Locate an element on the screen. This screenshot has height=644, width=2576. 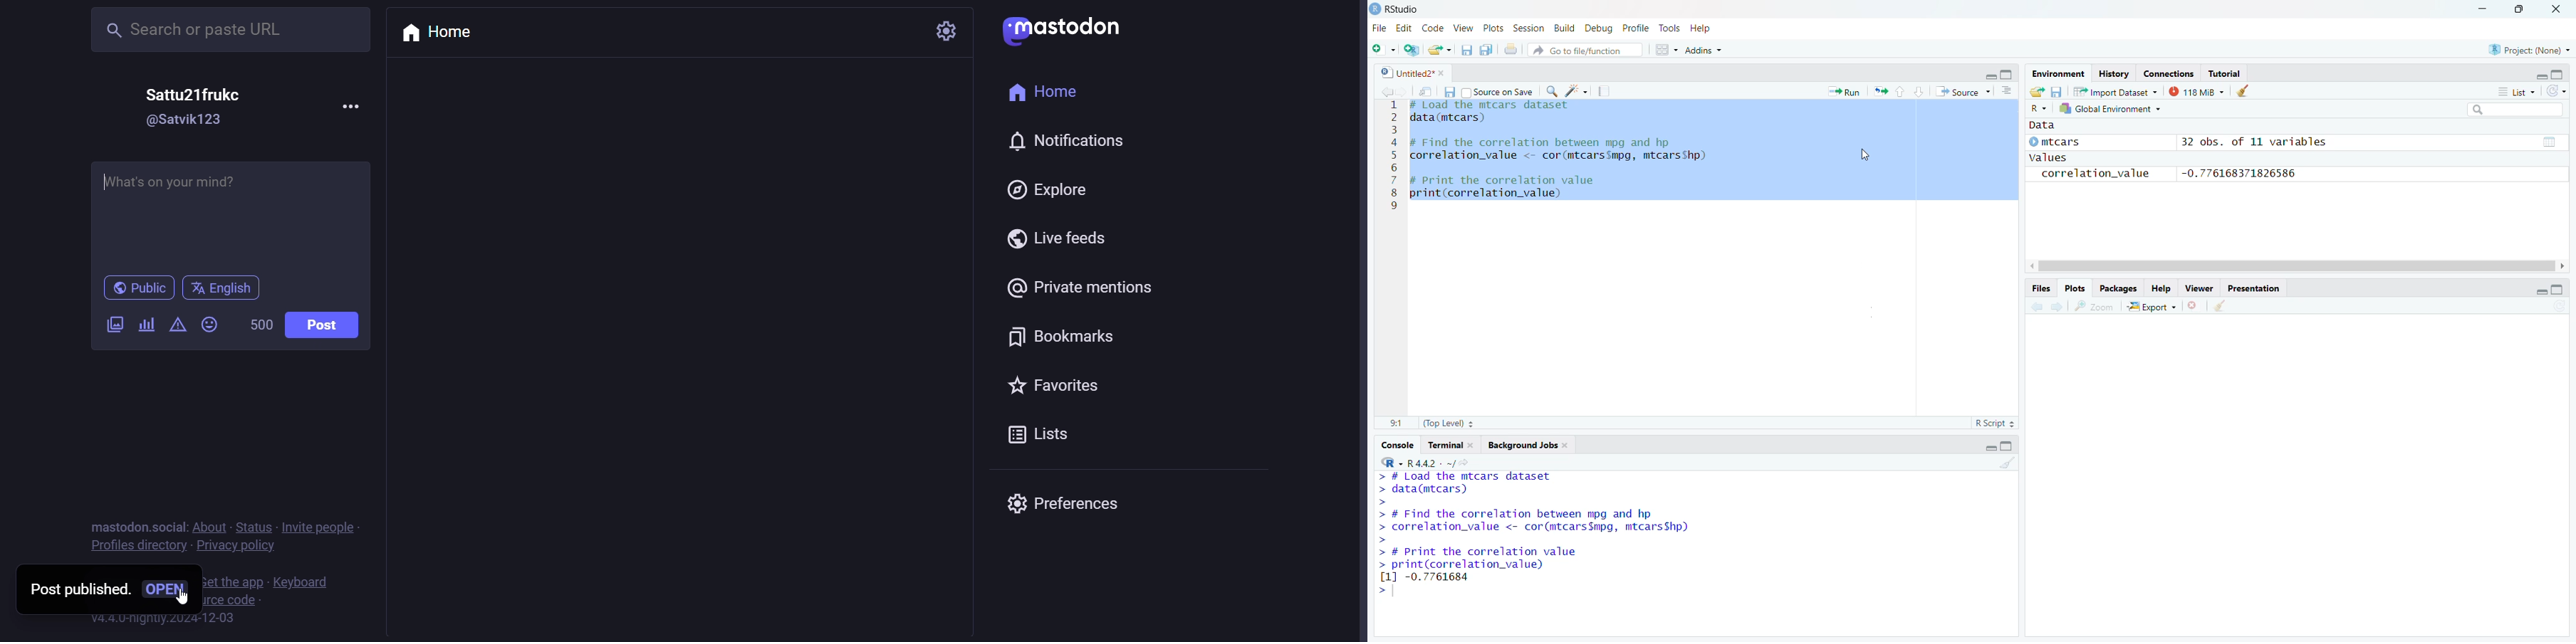
Save current document (Ctrl + S) is located at coordinates (1452, 91).